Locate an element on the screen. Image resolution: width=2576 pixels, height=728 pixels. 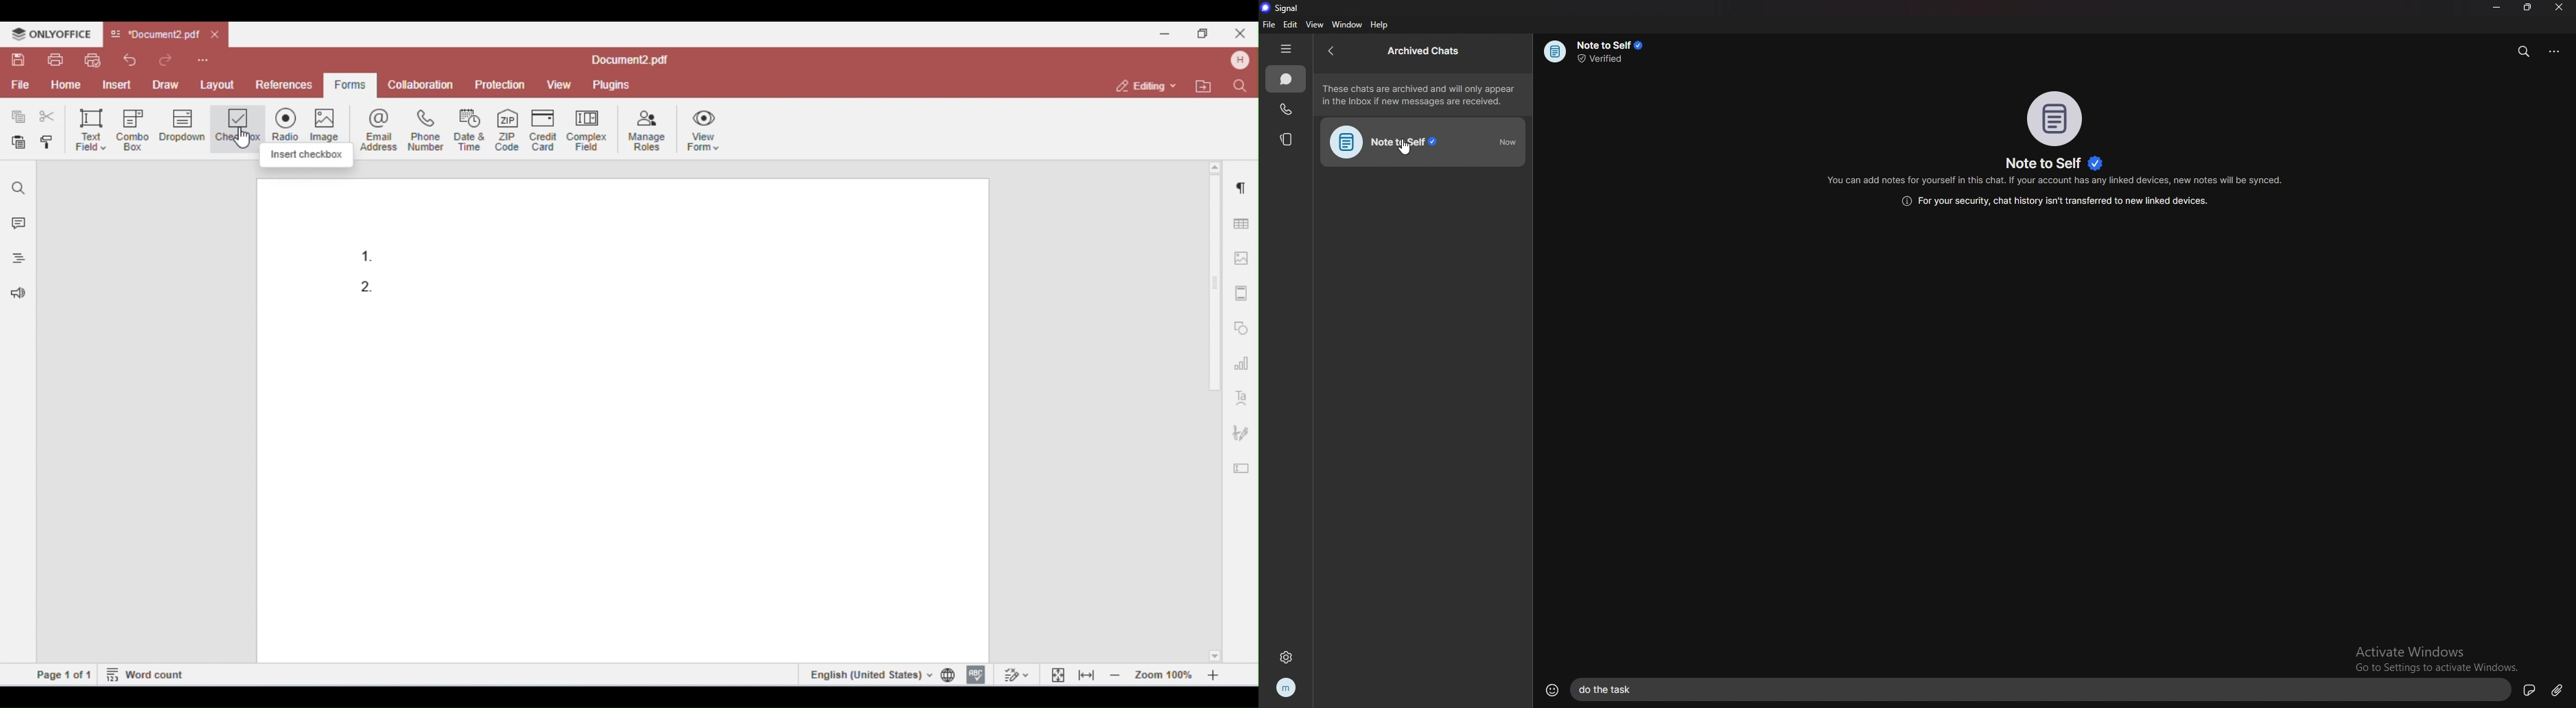
photo is located at coordinates (2054, 119).